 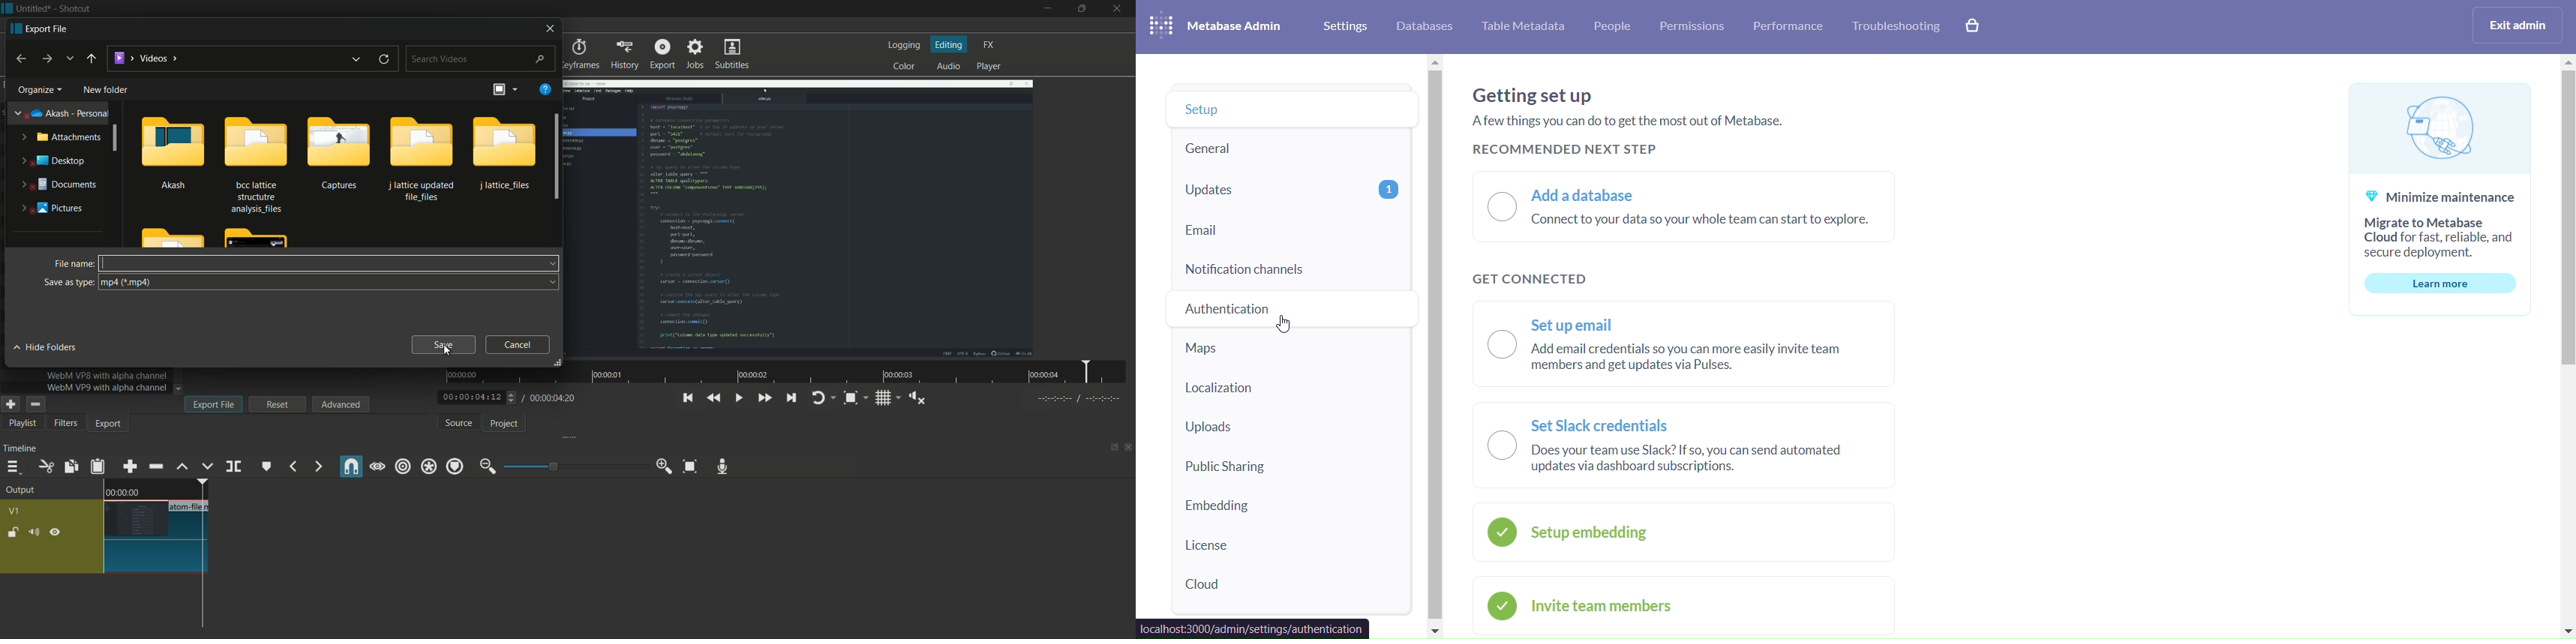 What do you see at coordinates (45, 467) in the screenshot?
I see `cut` at bounding box center [45, 467].